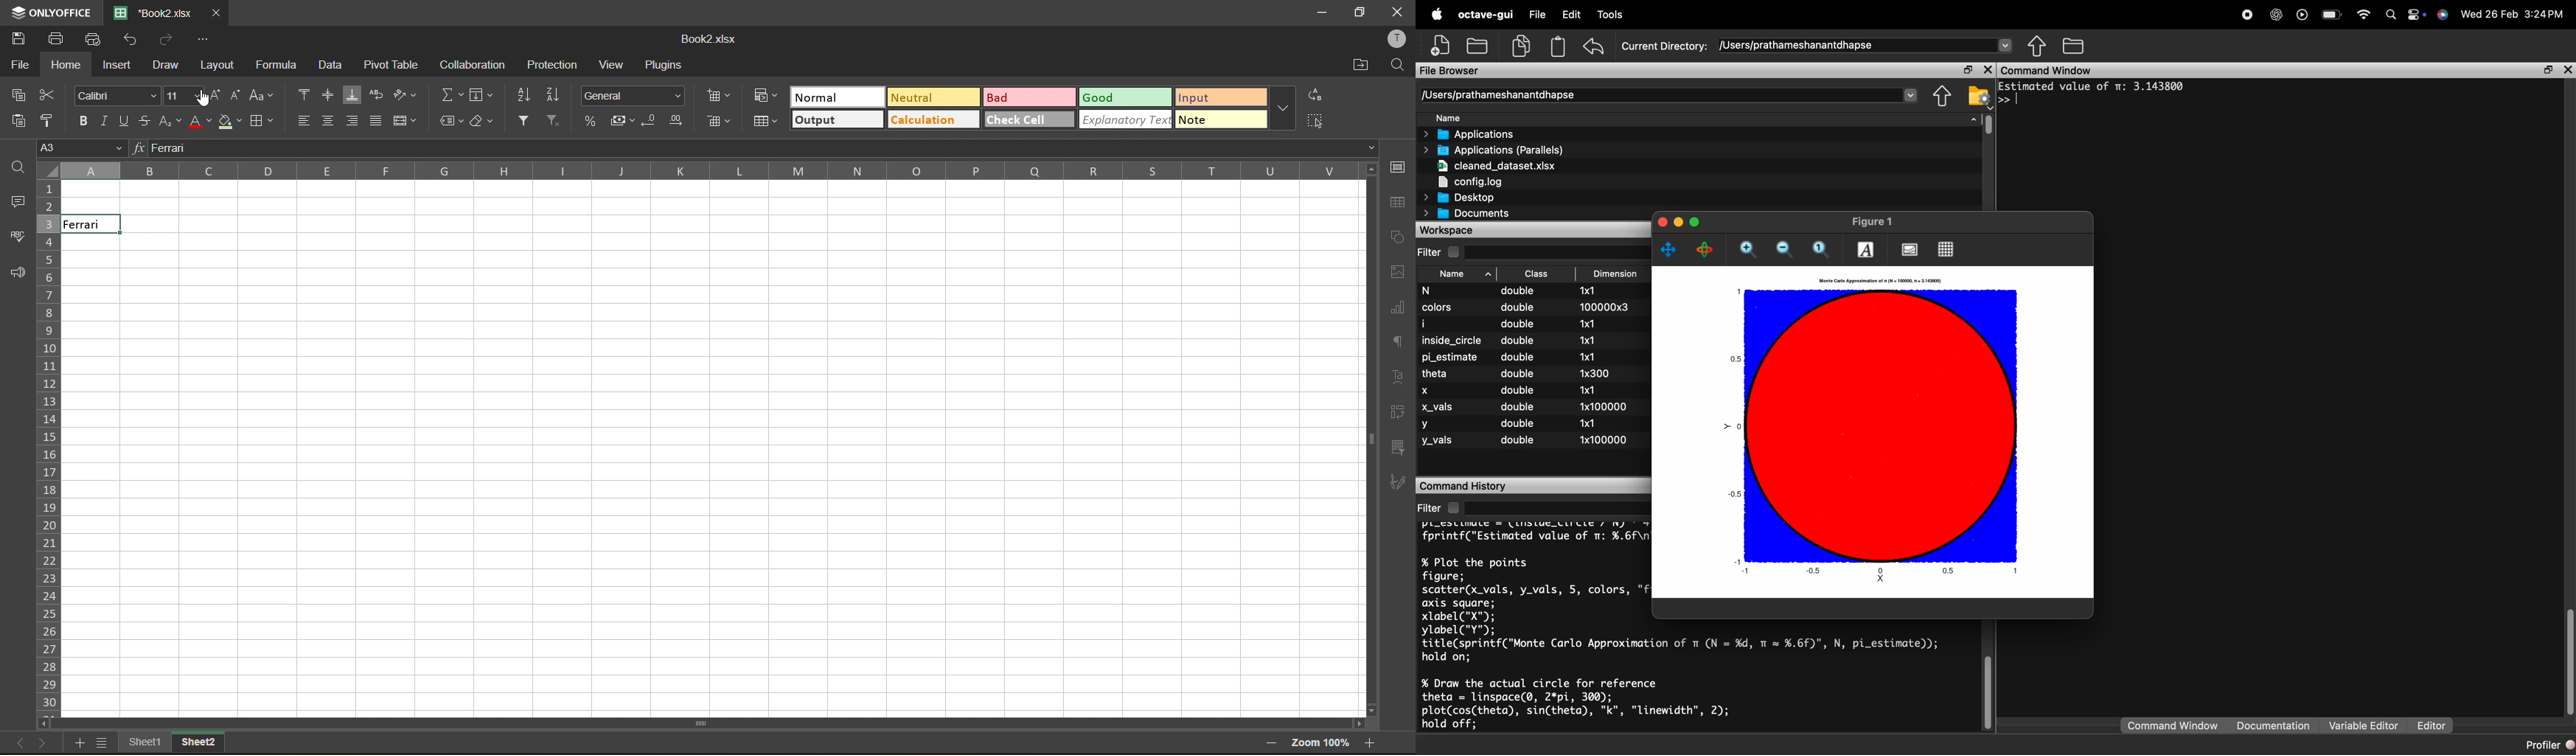 The width and height of the screenshot is (2576, 756). I want to click on sort descending, so click(558, 95).